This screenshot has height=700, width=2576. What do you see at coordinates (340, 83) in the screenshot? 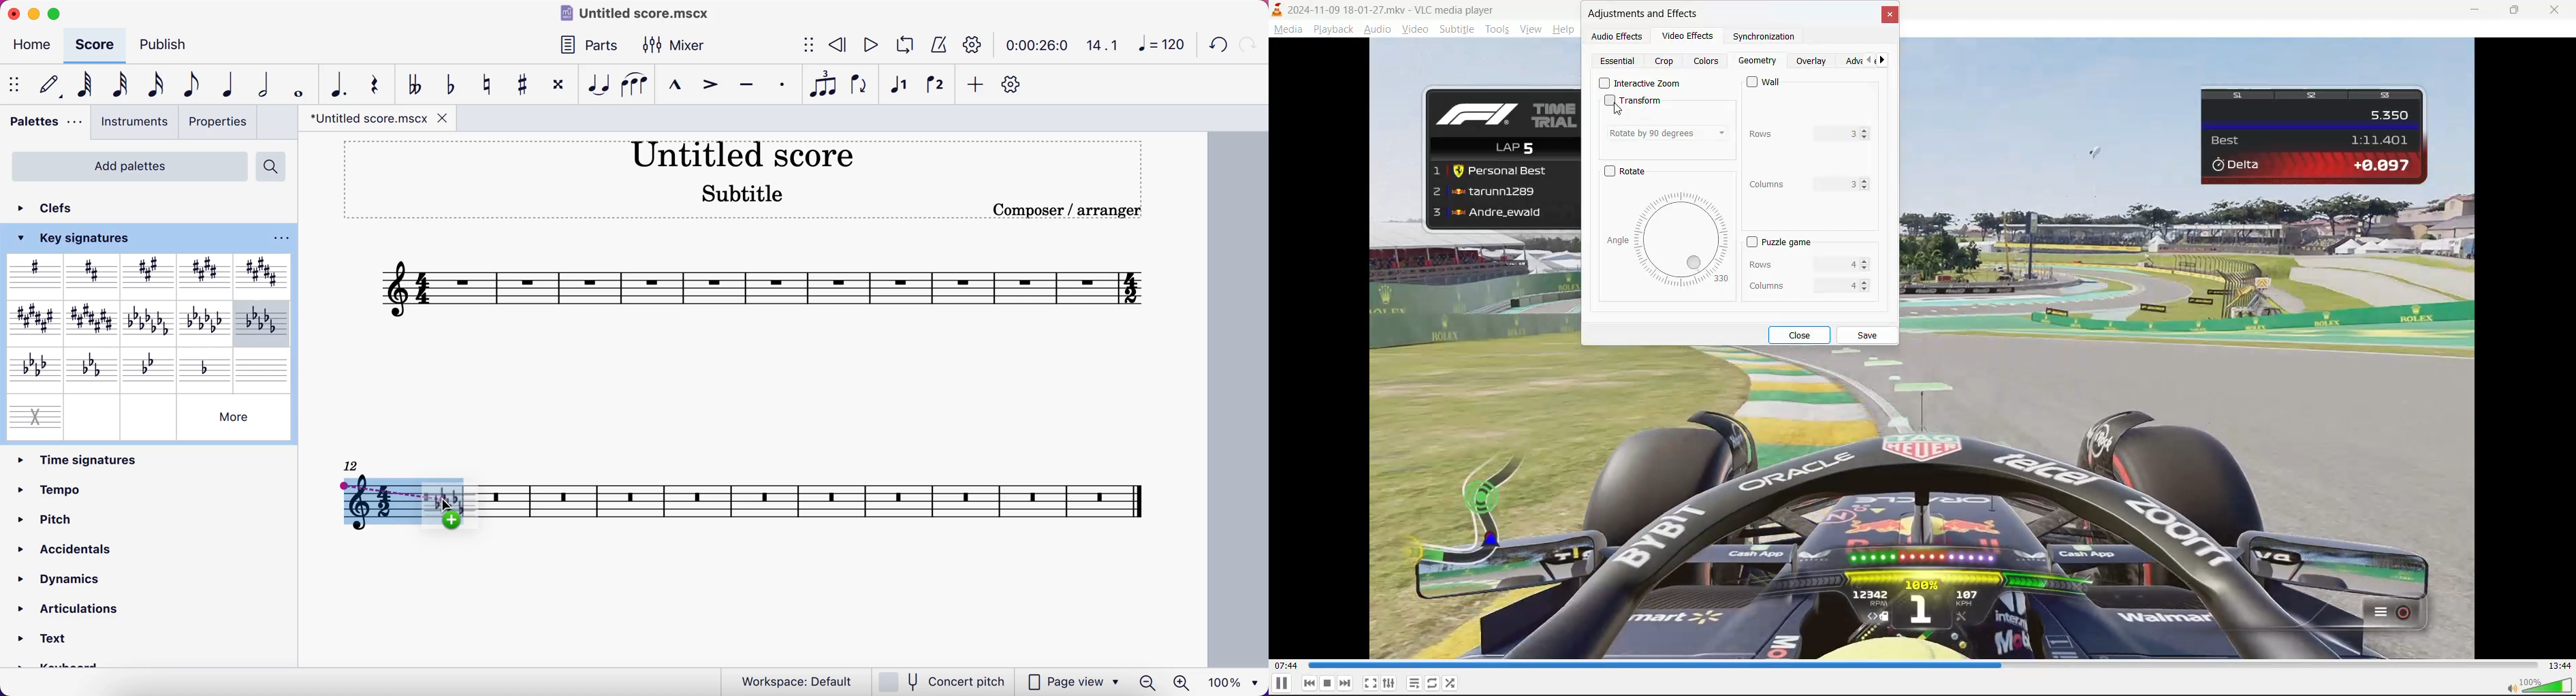
I see `augmentation note` at bounding box center [340, 83].